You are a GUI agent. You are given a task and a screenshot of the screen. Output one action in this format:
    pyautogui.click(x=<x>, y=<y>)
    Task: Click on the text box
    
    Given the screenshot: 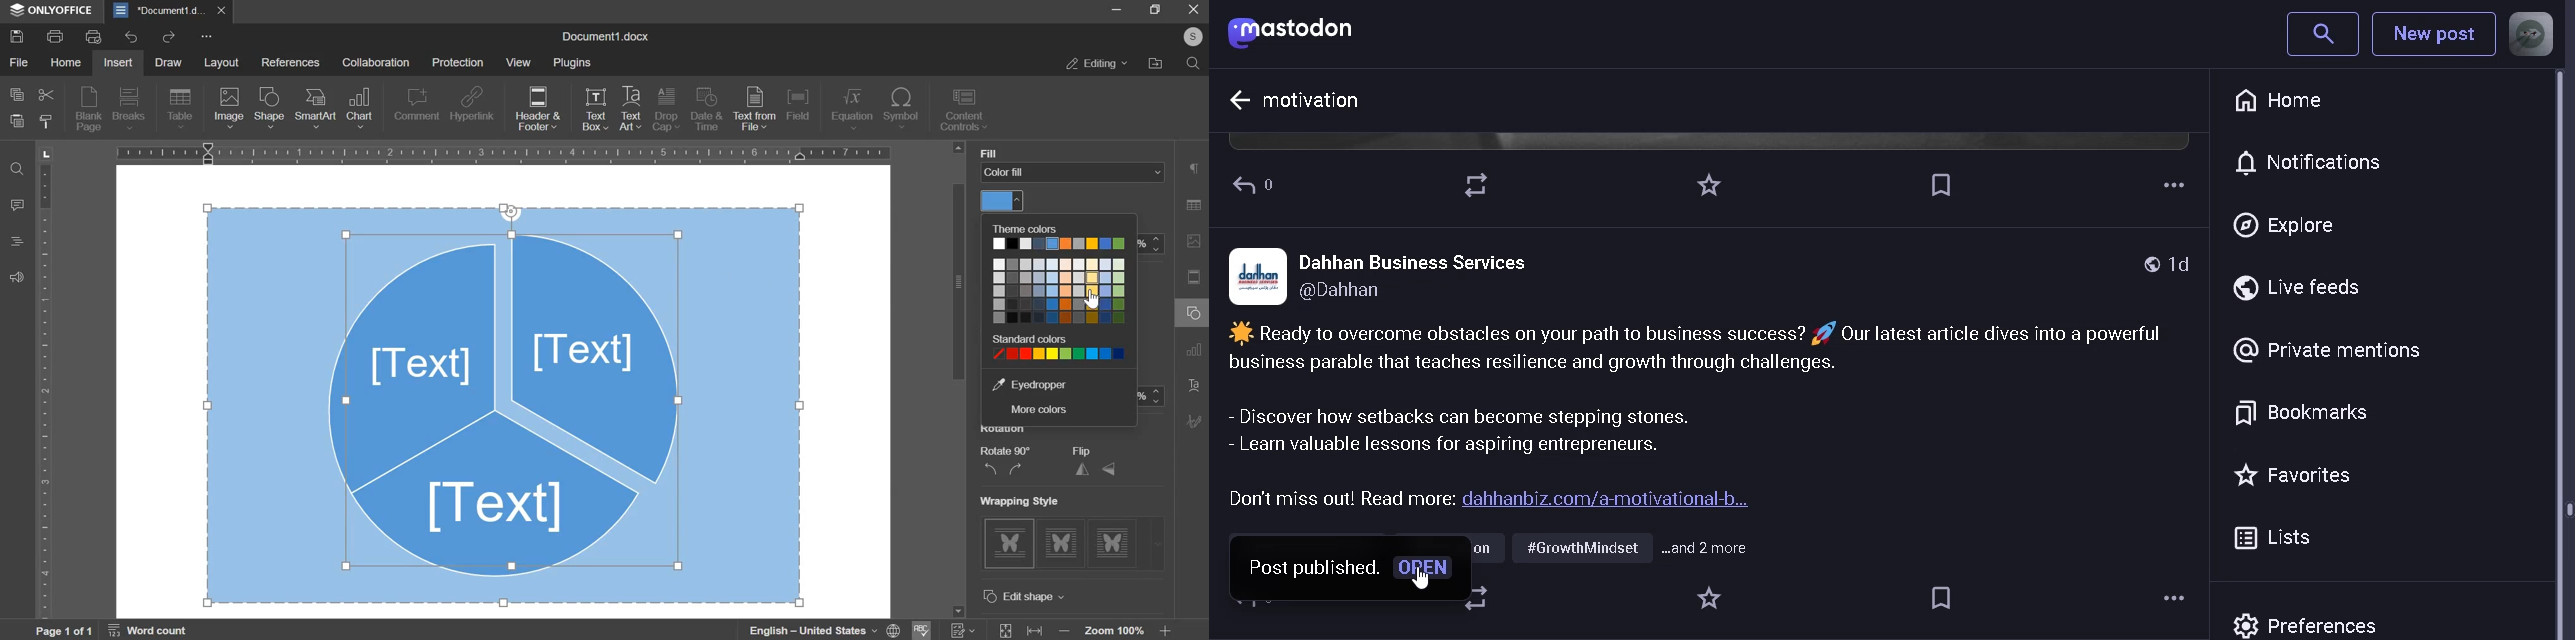 What is the action you would take?
    pyautogui.click(x=595, y=112)
    